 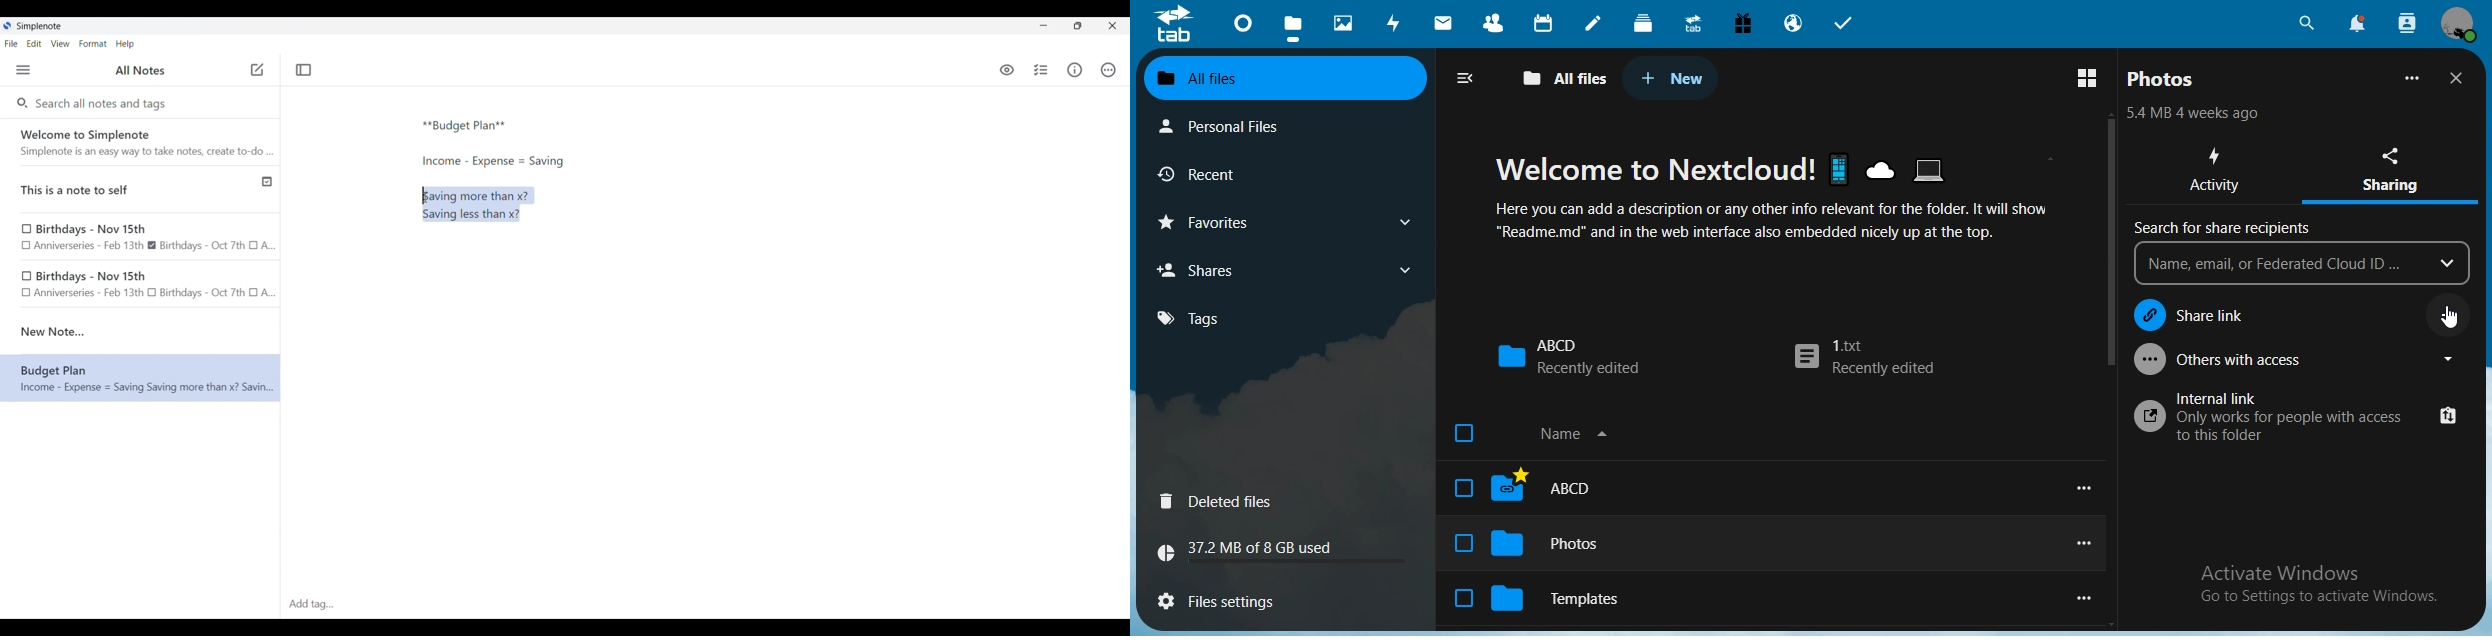 I want to click on more options, so click(x=2413, y=78).